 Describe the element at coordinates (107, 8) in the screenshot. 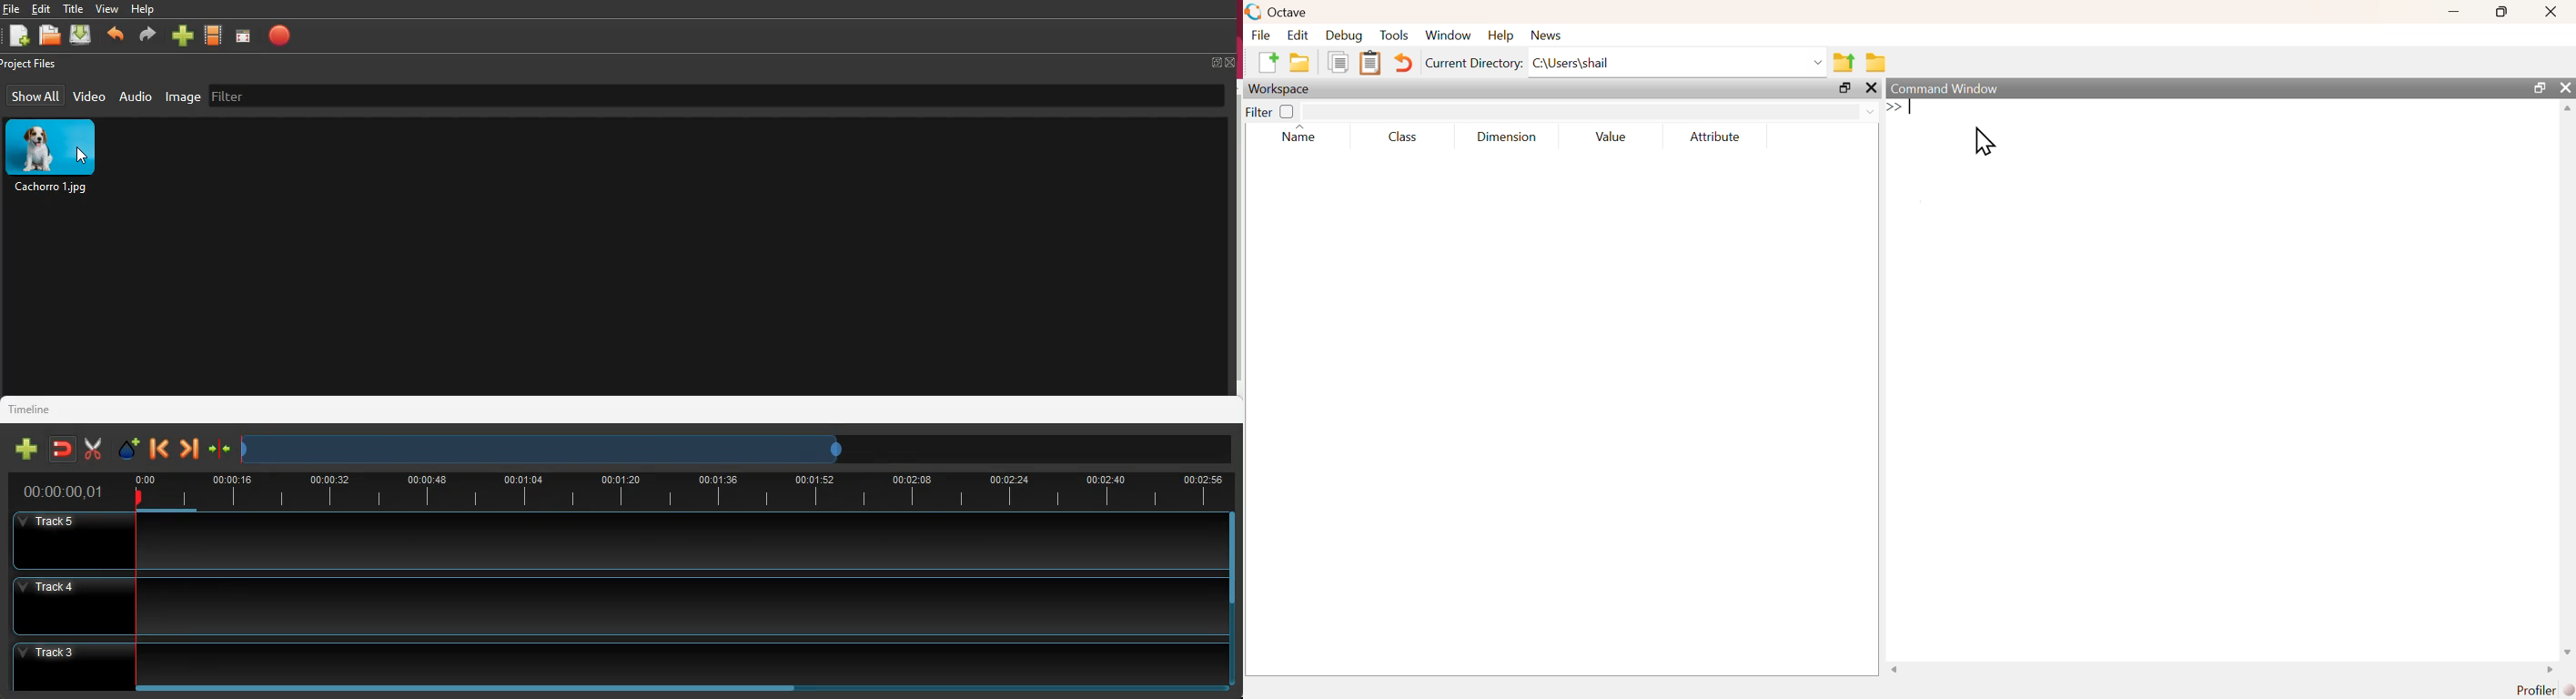

I see `view` at that location.